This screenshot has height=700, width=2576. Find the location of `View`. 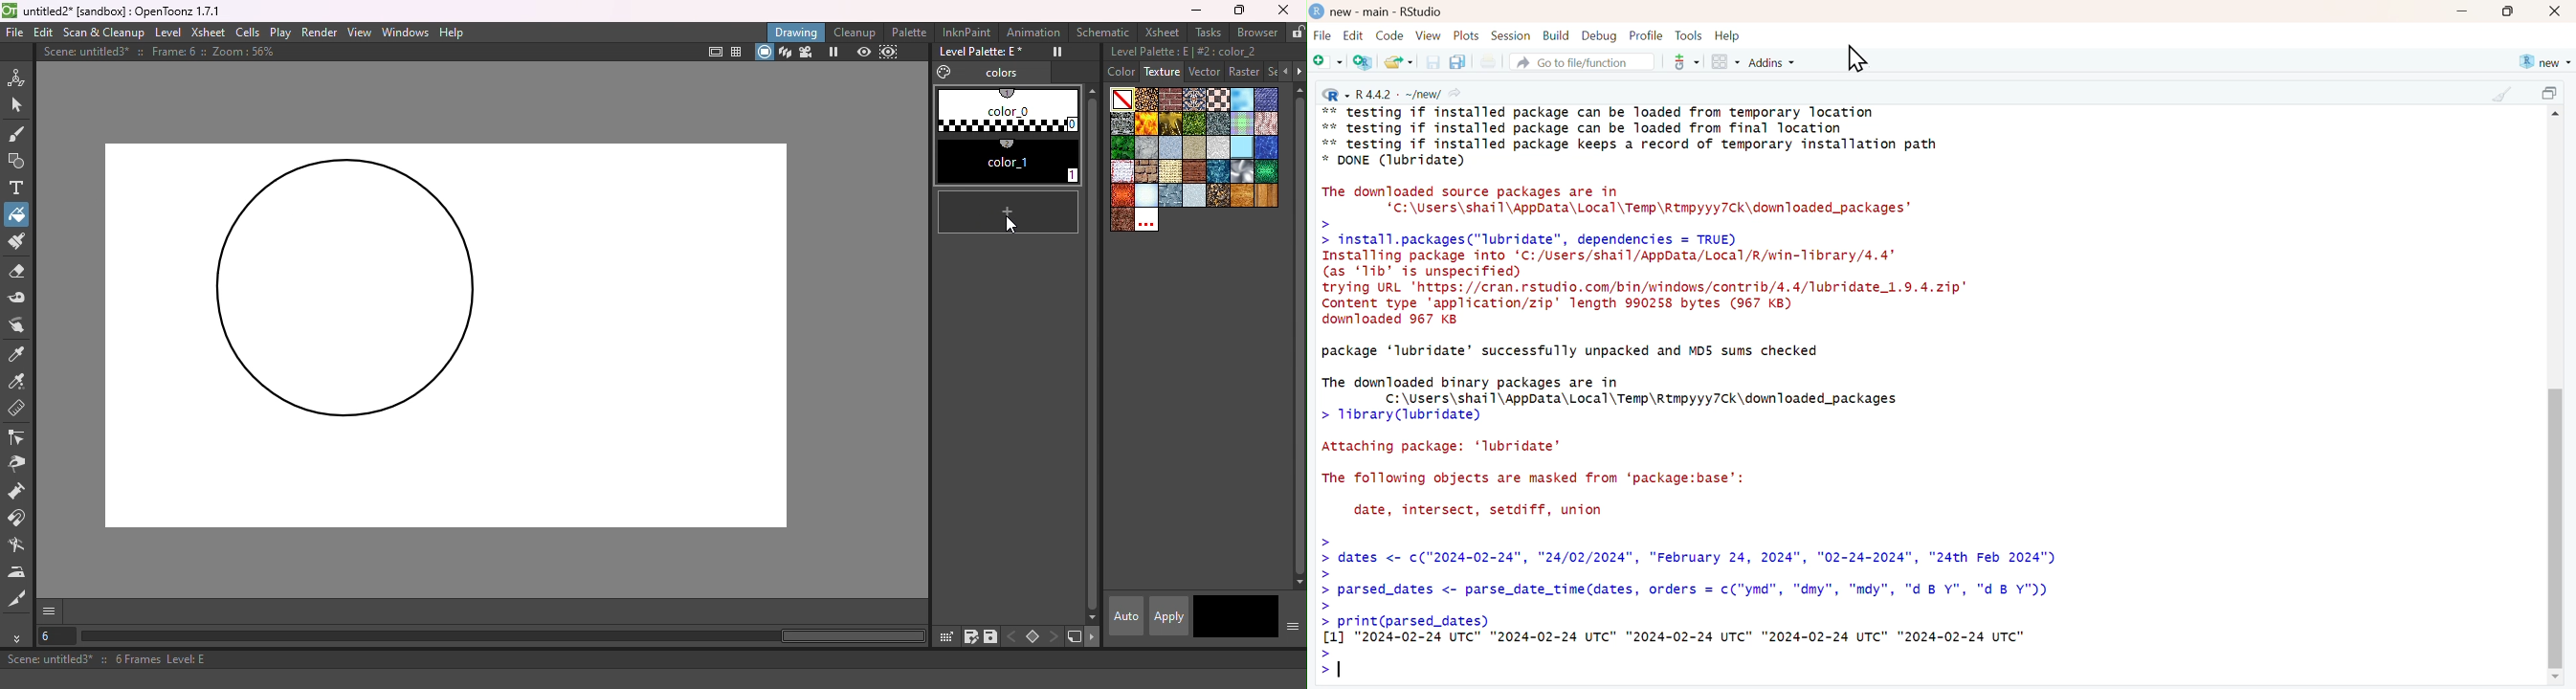

View is located at coordinates (360, 32).